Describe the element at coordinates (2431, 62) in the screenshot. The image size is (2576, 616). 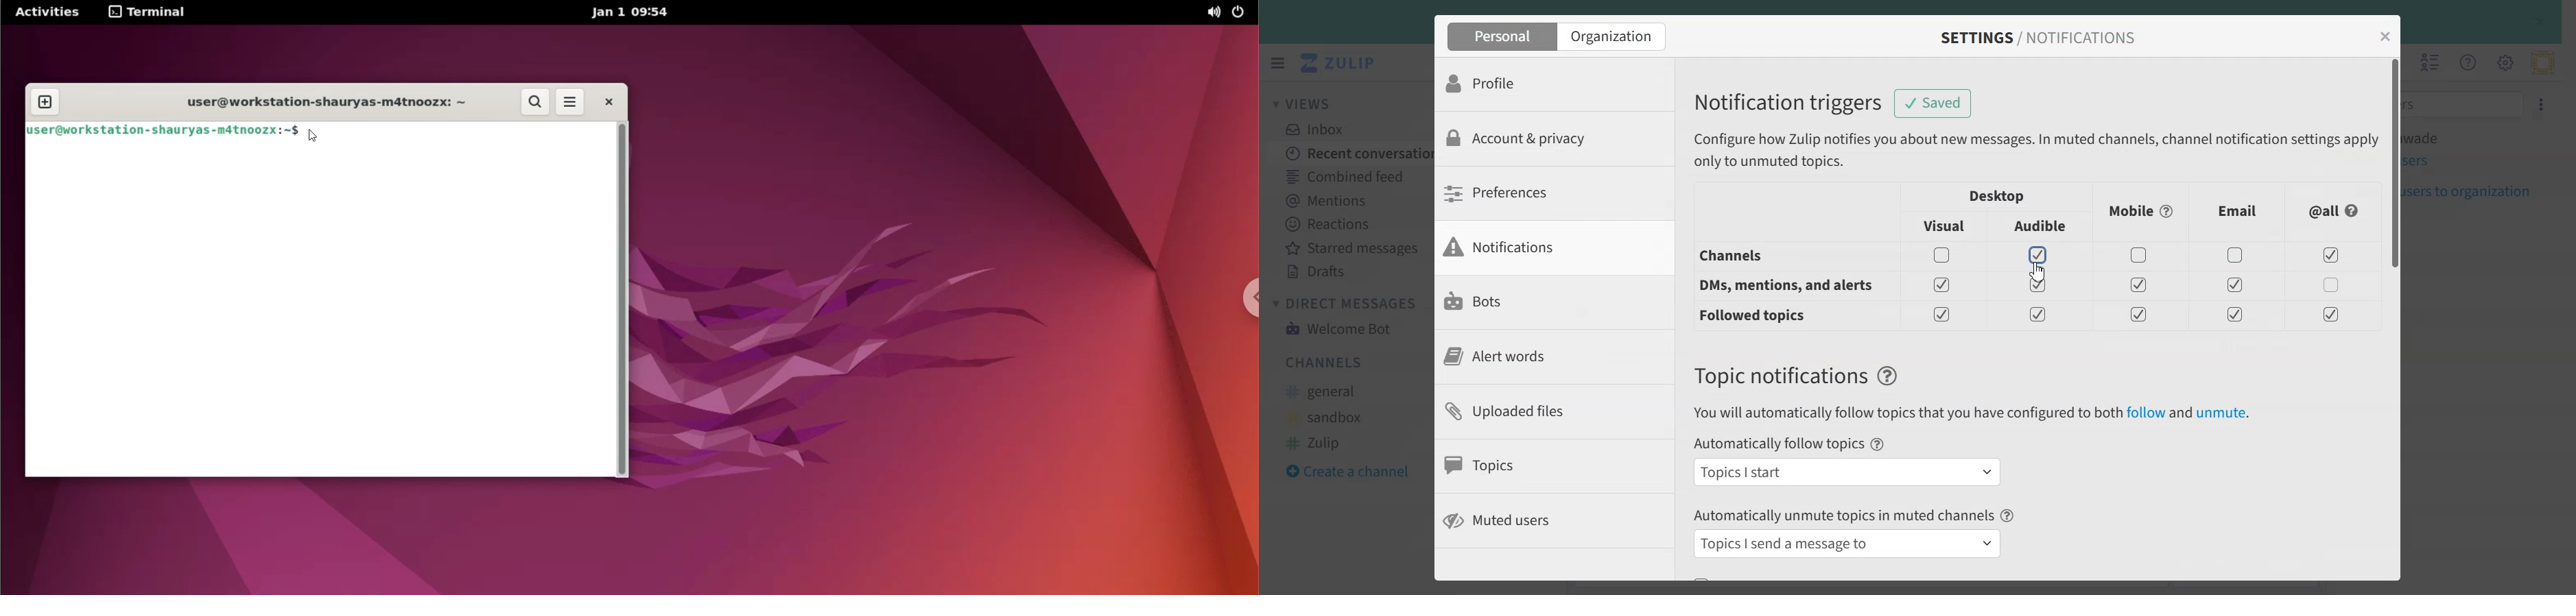
I see `Hide user list` at that location.